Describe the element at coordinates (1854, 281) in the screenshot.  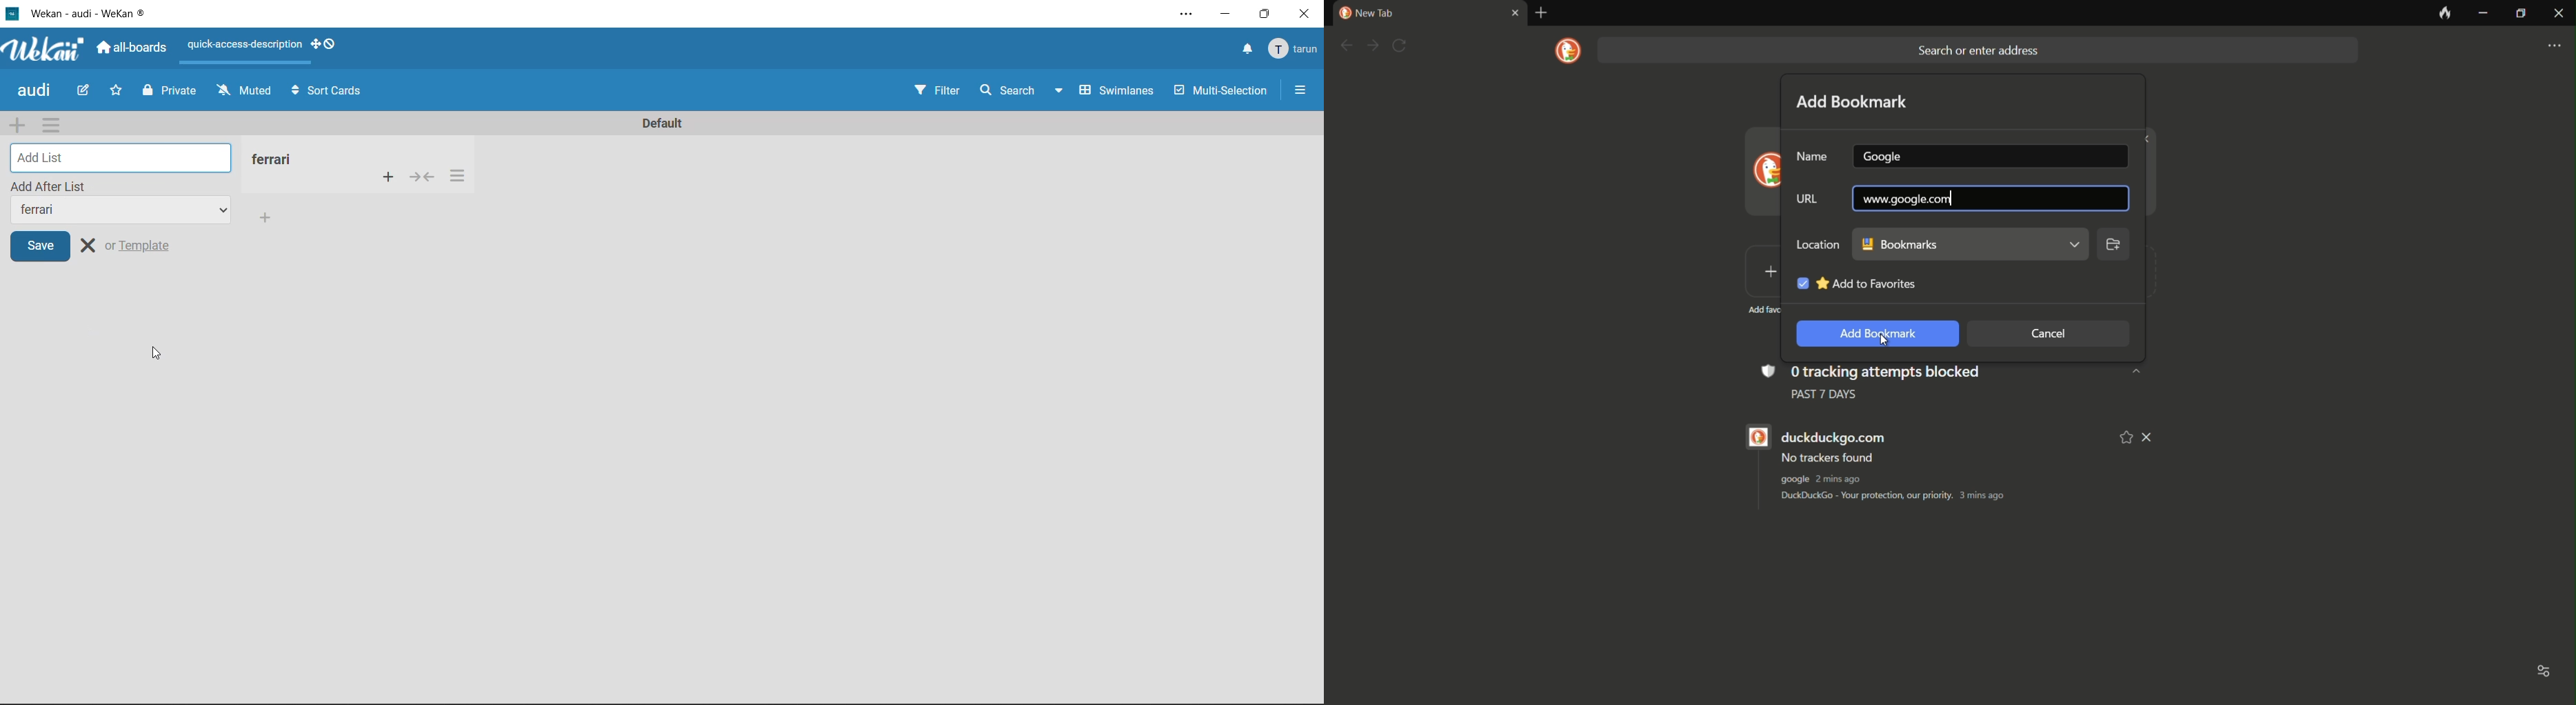
I see `add to favorite` at that location.